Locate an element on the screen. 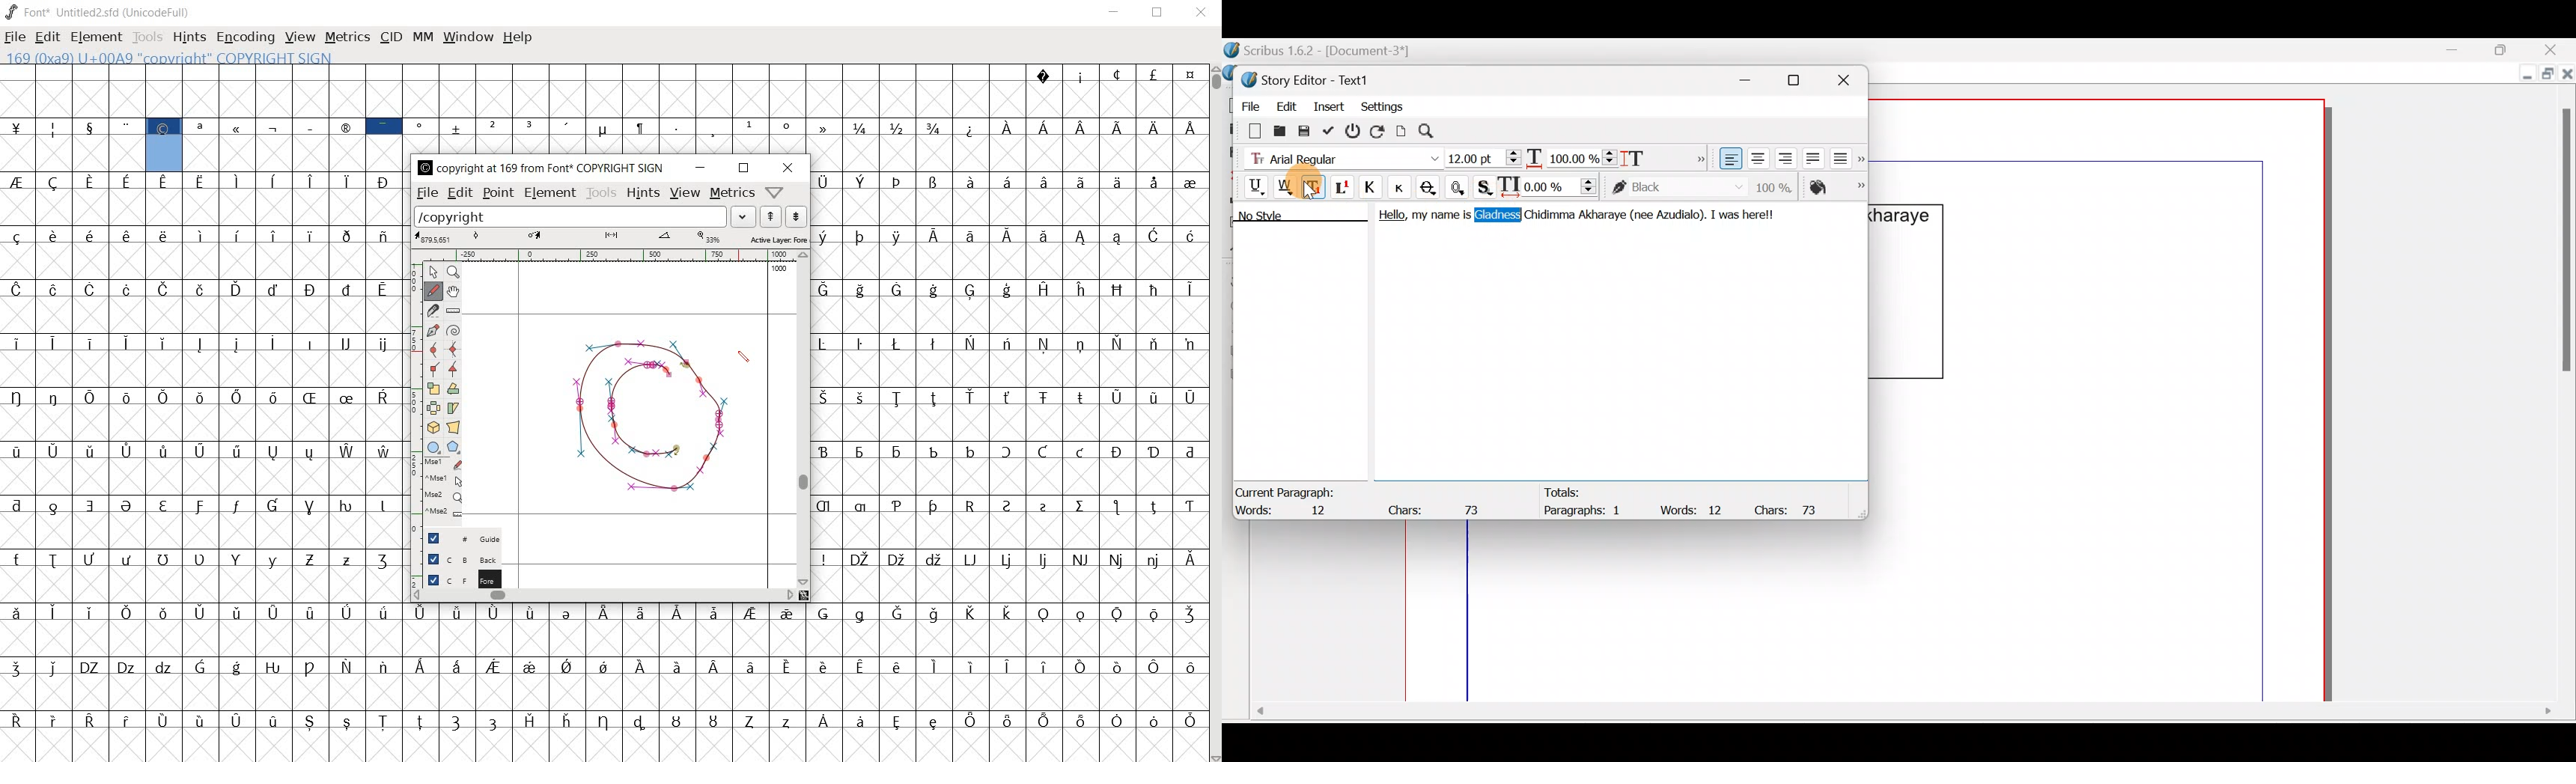 The width and height of the screenshot is (2576, 784). view is located at coordinates (686, 195).